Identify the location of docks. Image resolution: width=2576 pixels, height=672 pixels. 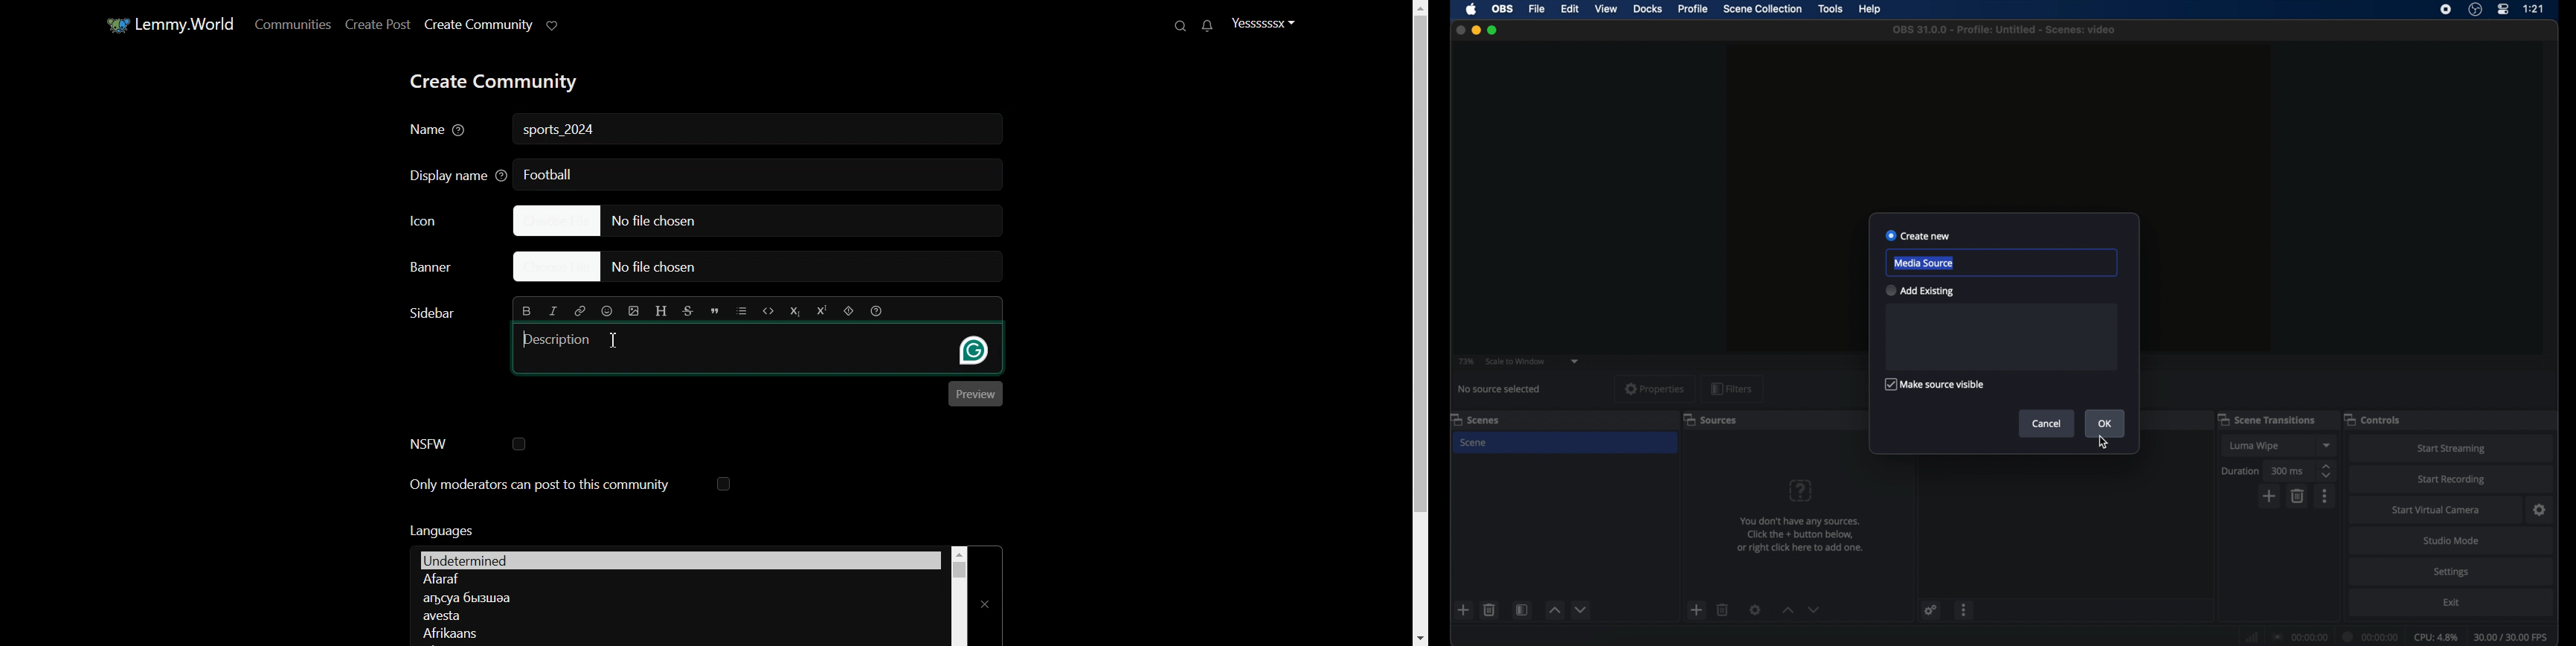
(1648, 9).